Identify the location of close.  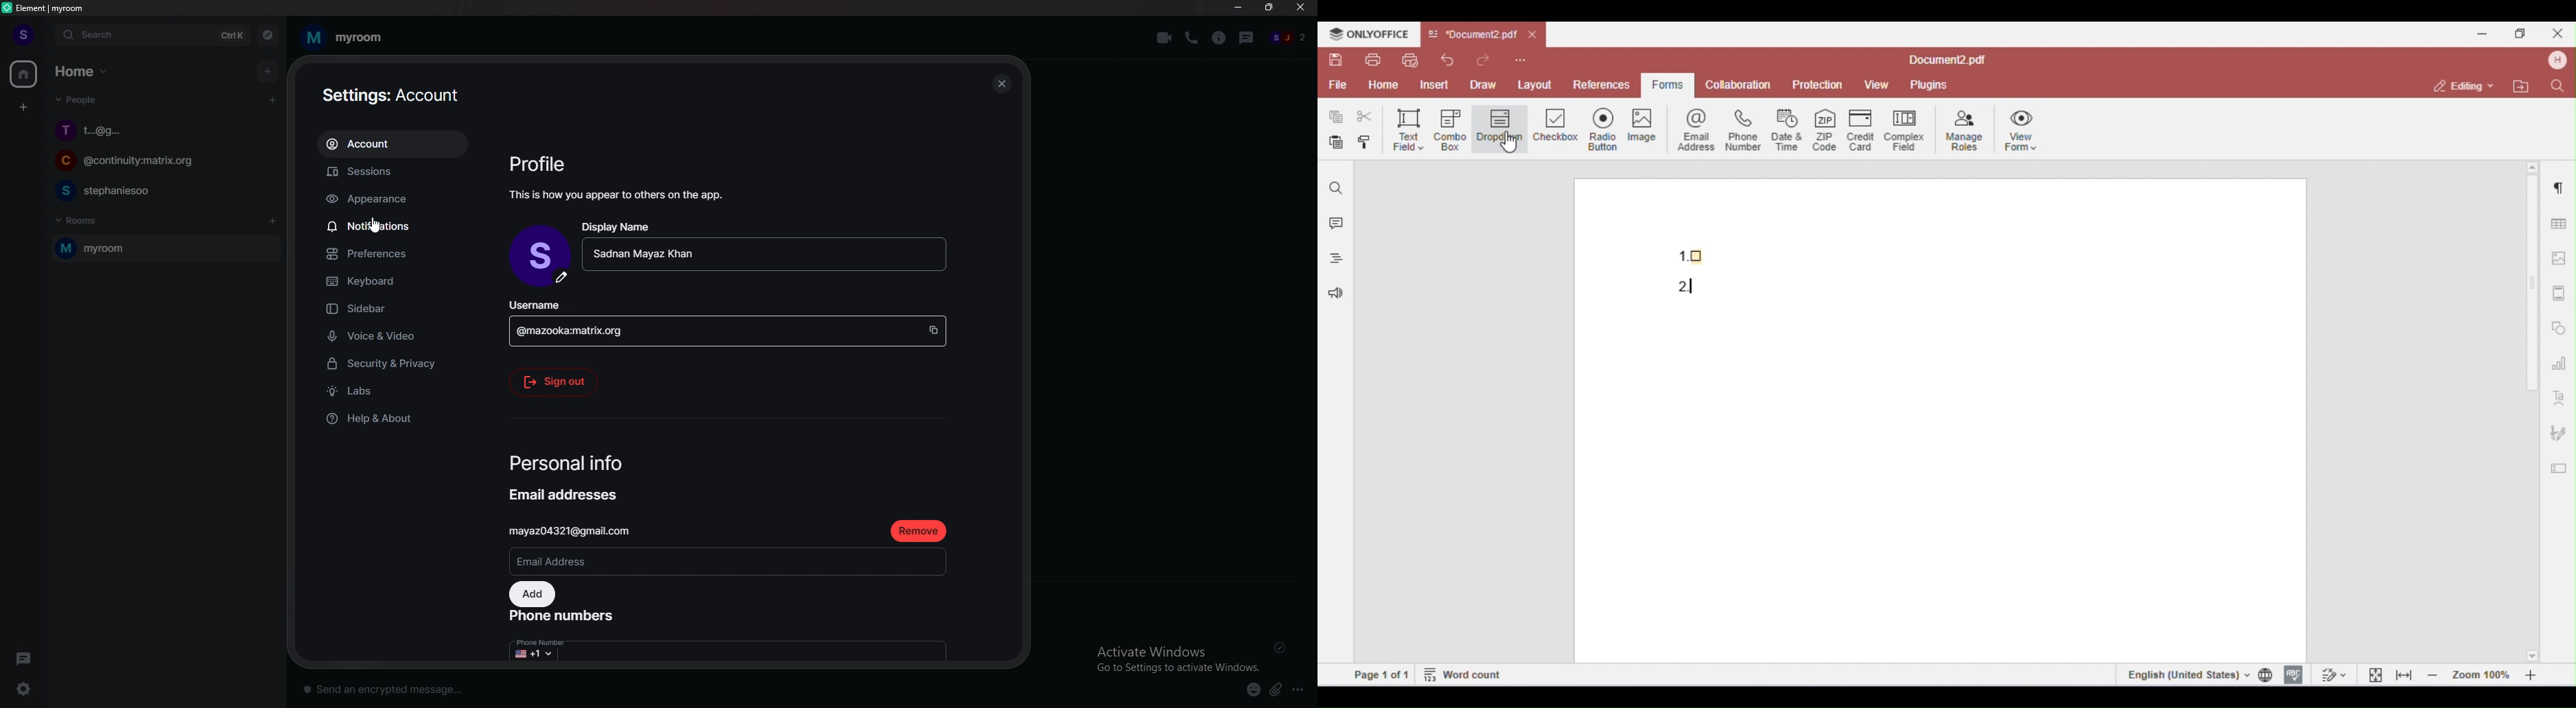
(1002, 82).